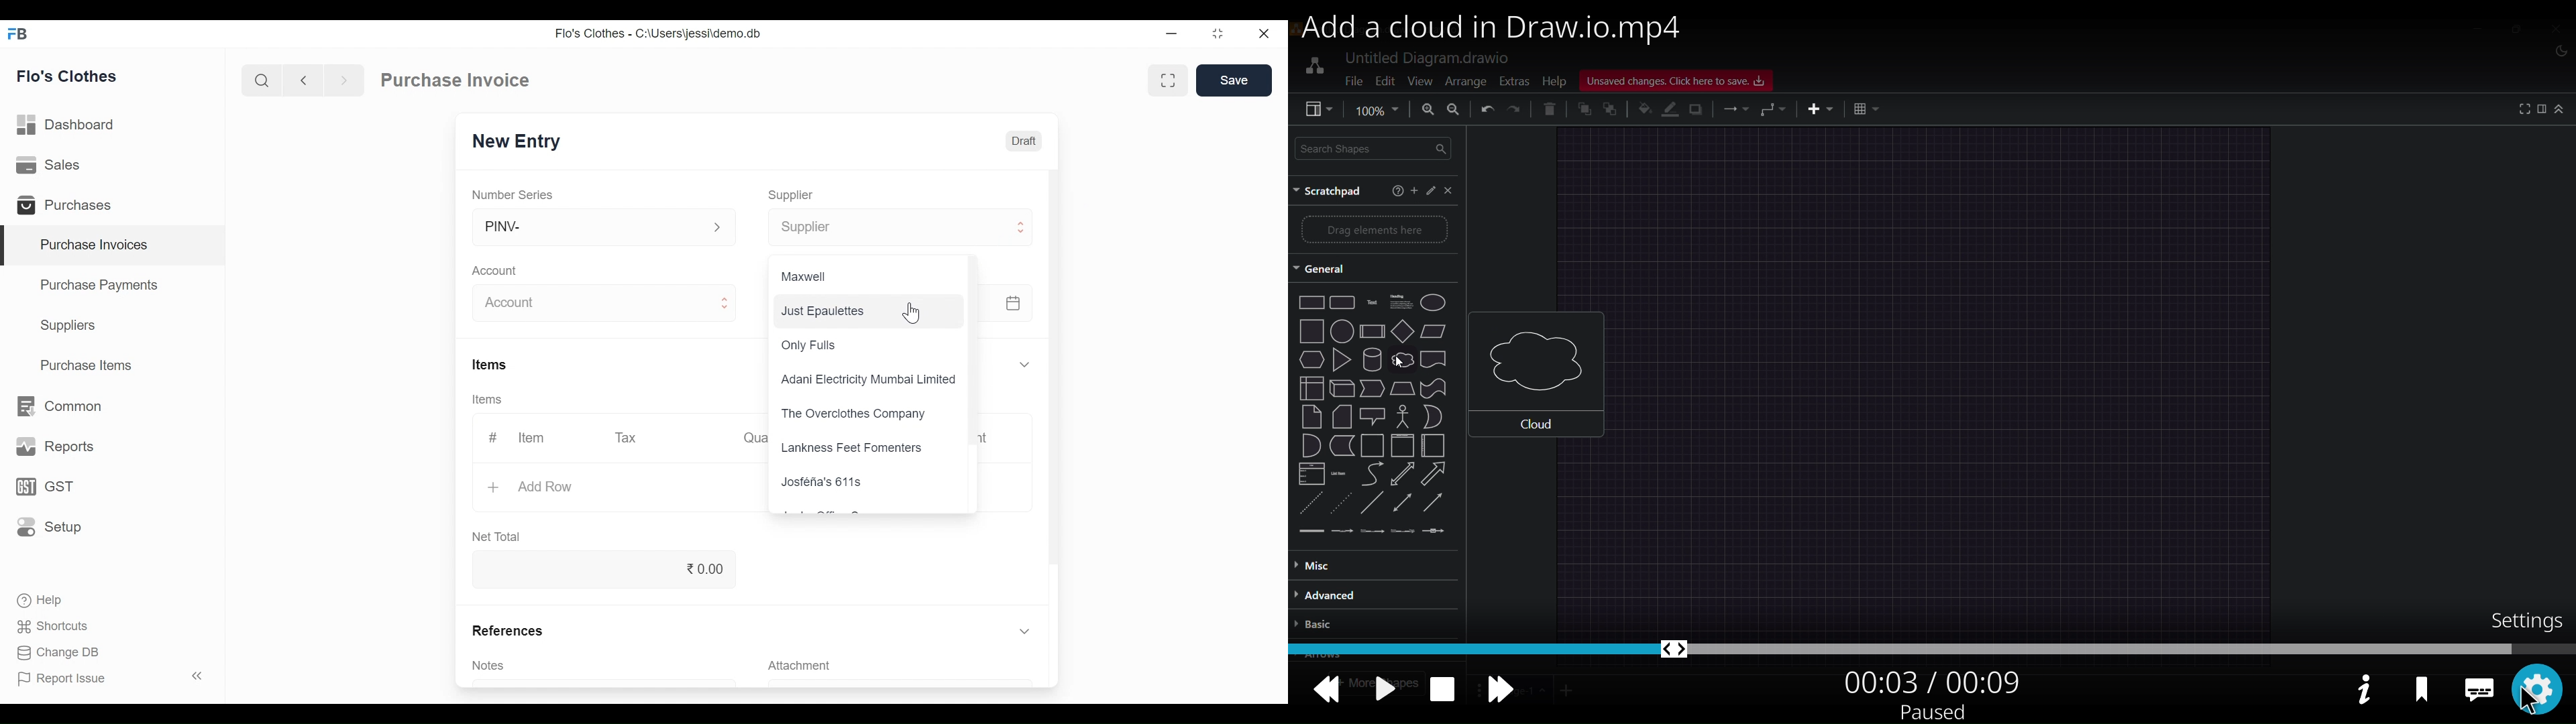 Image resolution: width=2576 pixels, height=728 pixels. Describe the element at coordinates (21, 35) in the screenshot. I see `Frappe Desktop icon` at that location.